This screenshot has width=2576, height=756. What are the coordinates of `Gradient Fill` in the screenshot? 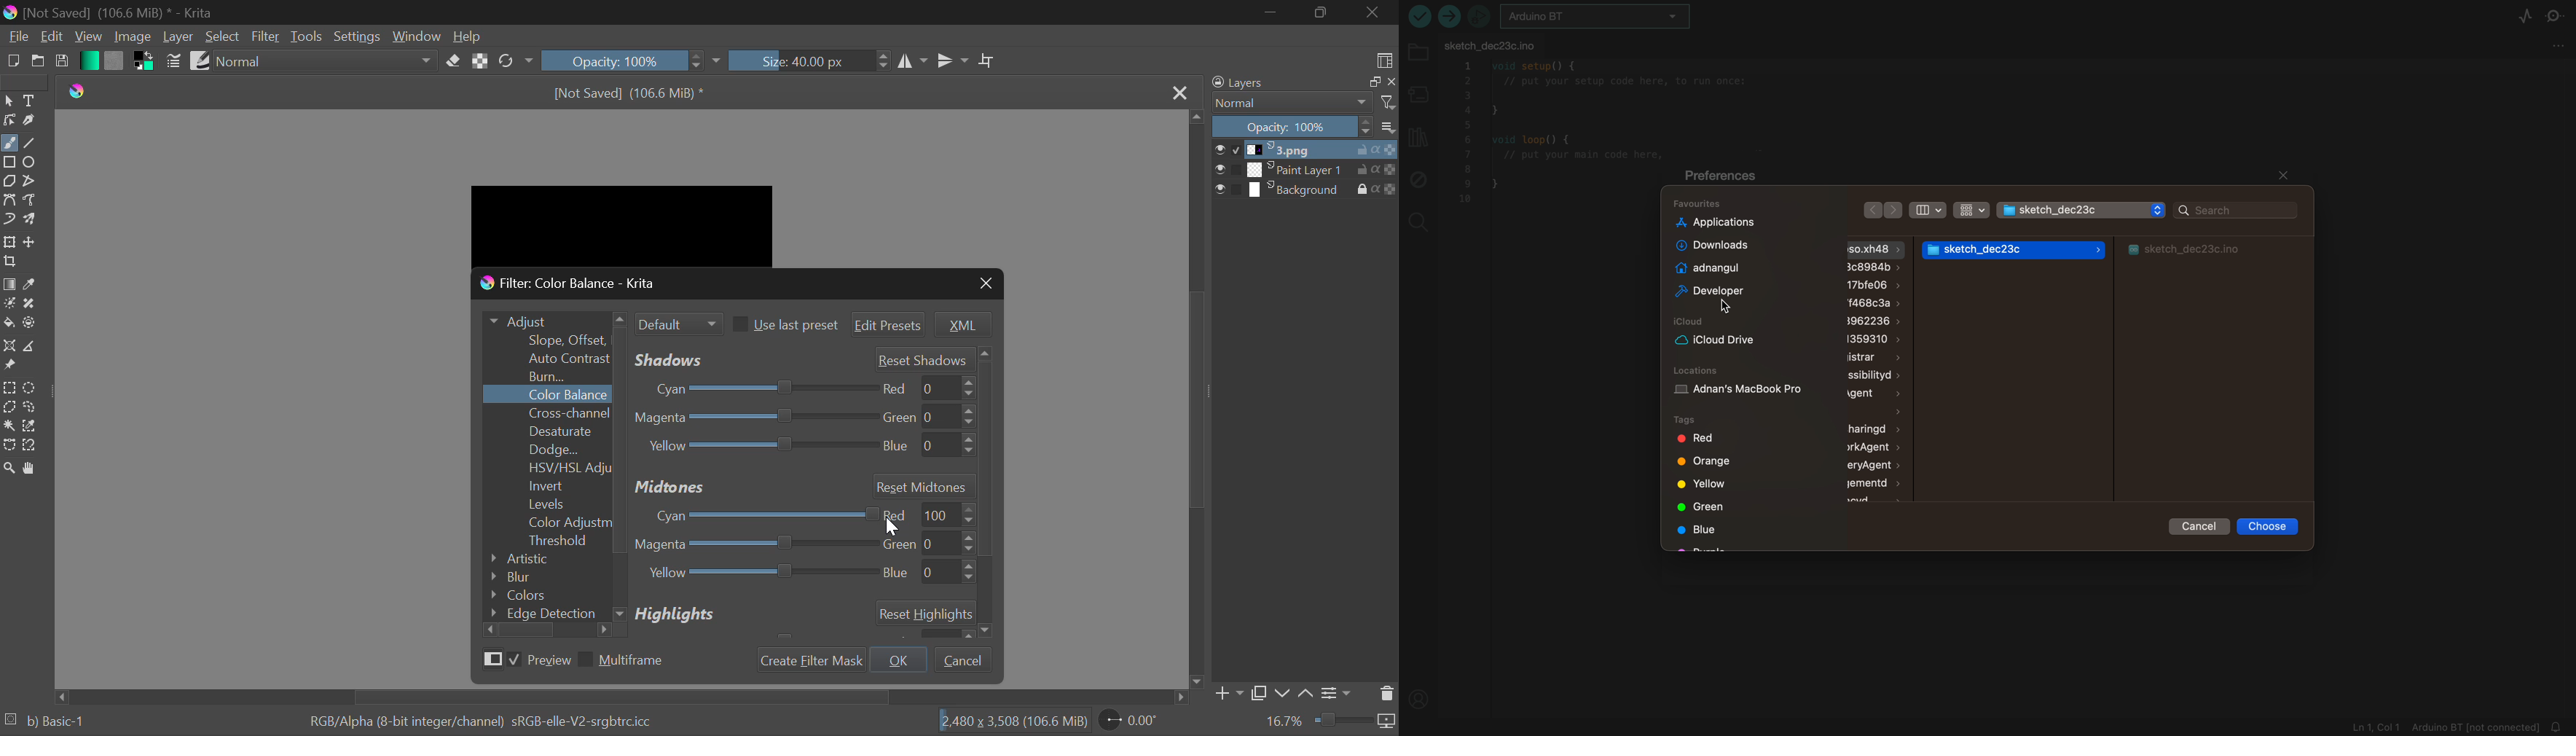 It's located at (9, 284).